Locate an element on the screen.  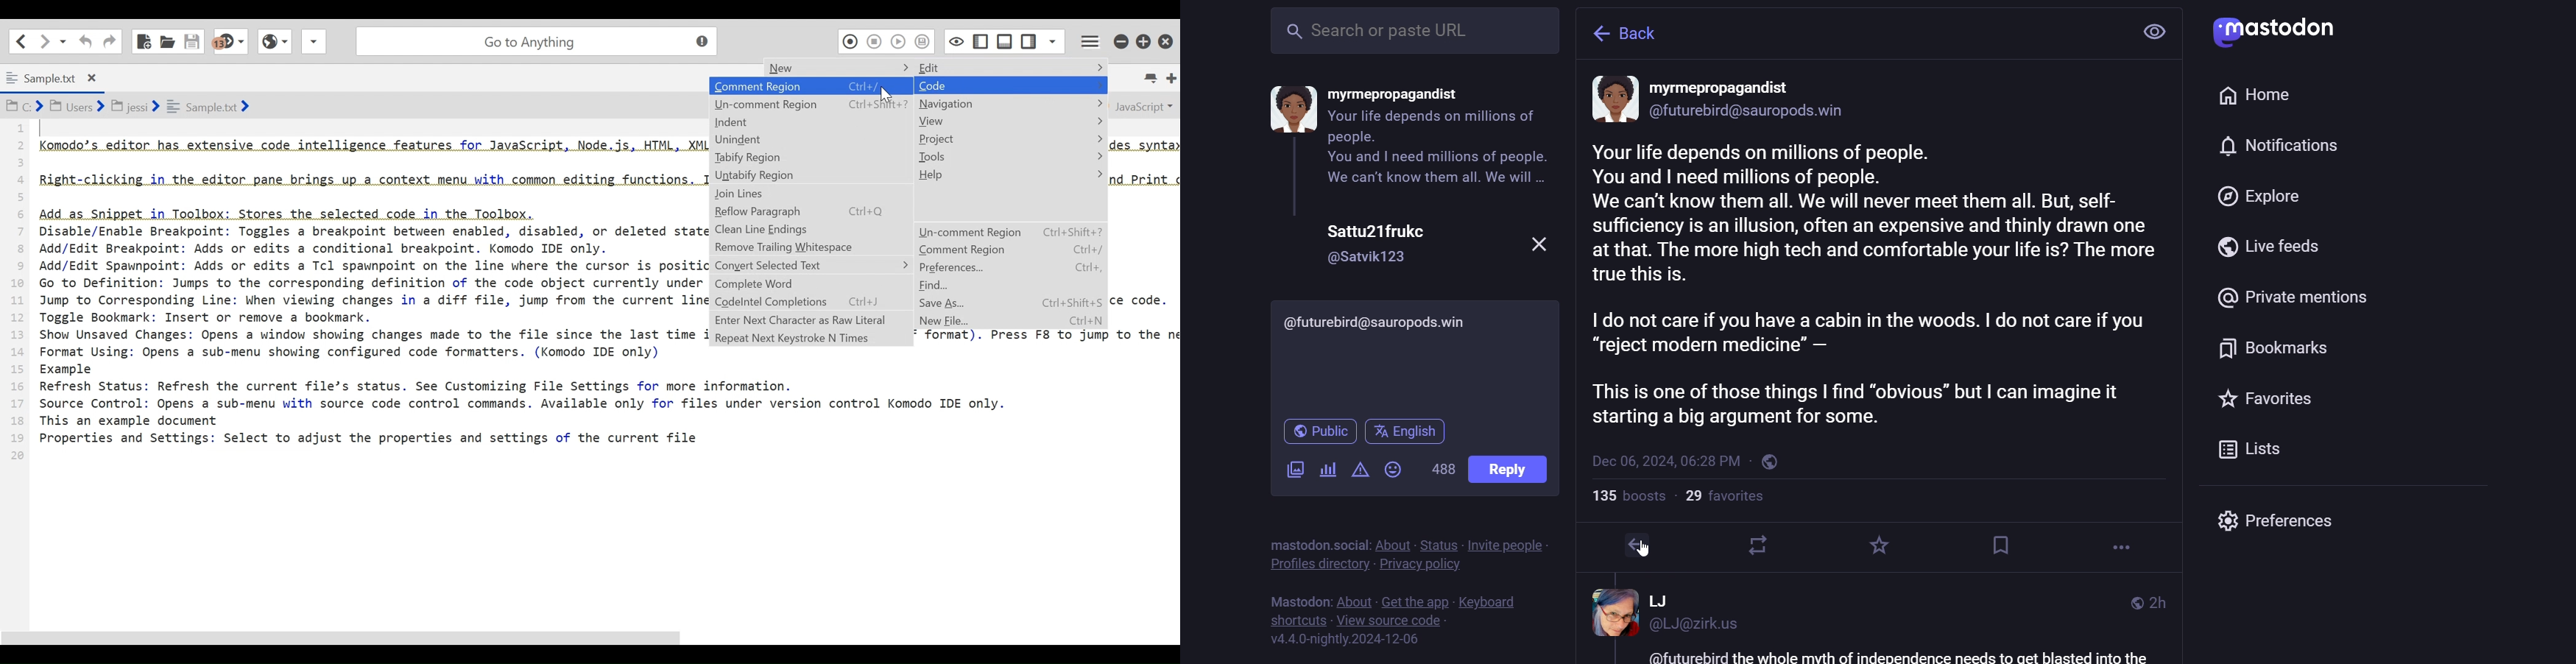
preferences is located at coordinates (2279, 523).